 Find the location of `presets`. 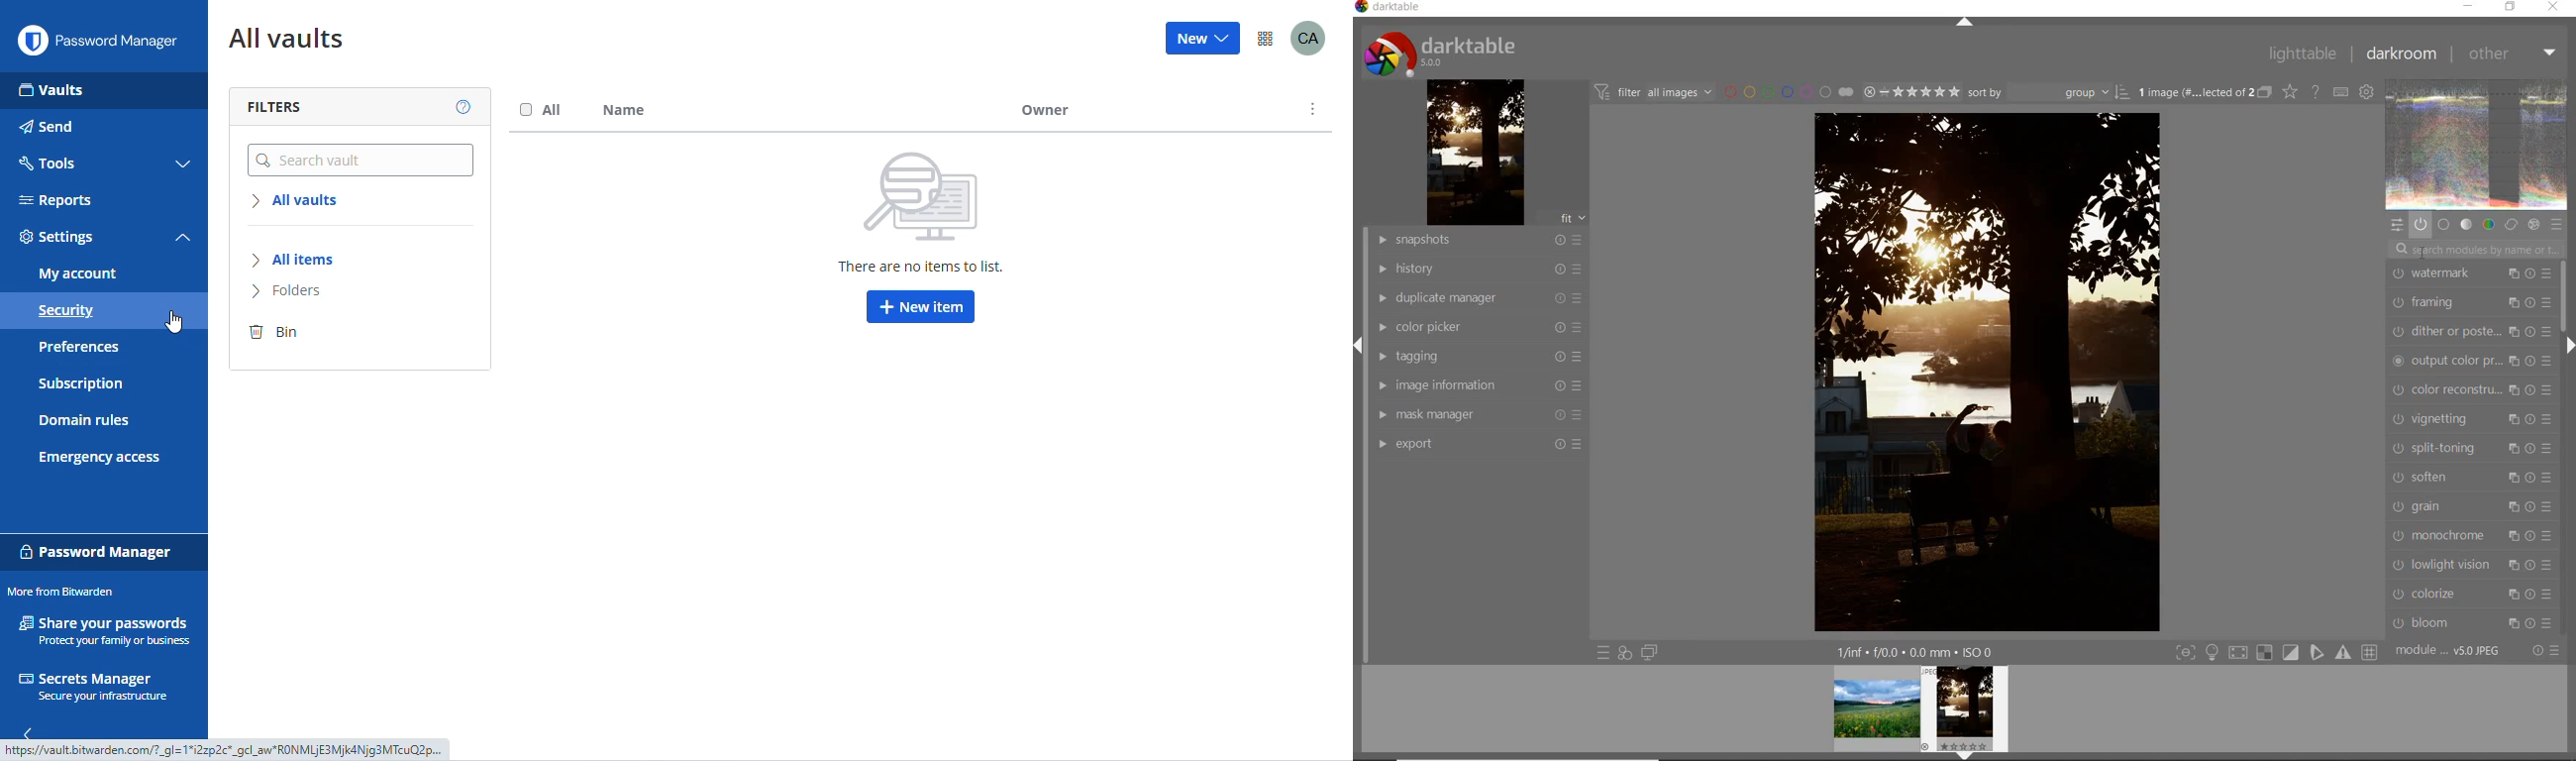

presets is located at coordinates (2558, 224).